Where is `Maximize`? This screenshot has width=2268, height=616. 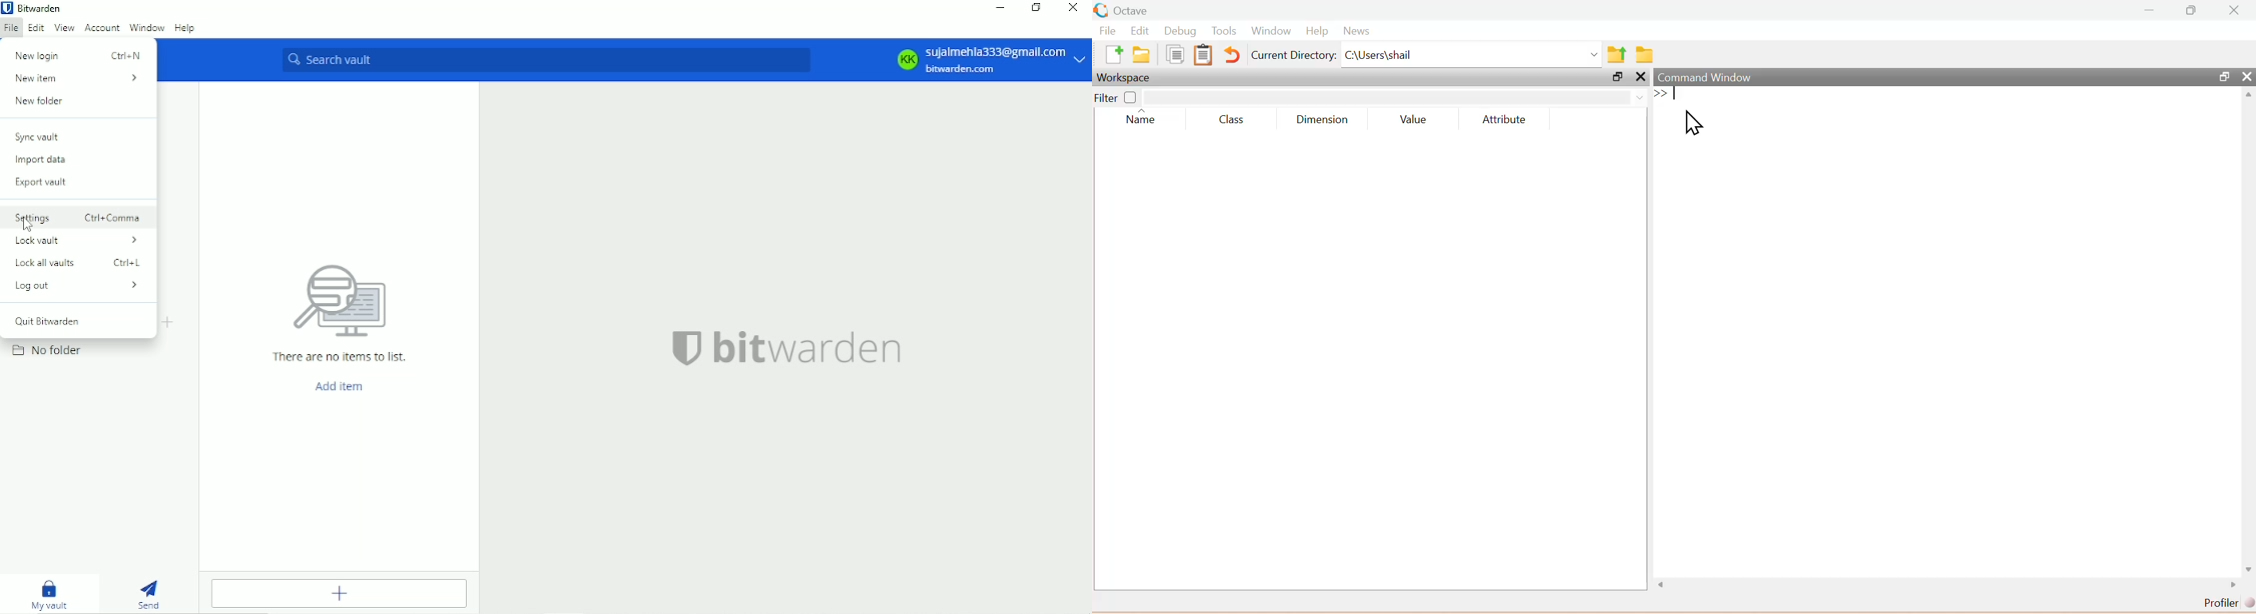
Maximize is located at coordinates (1616, 77).